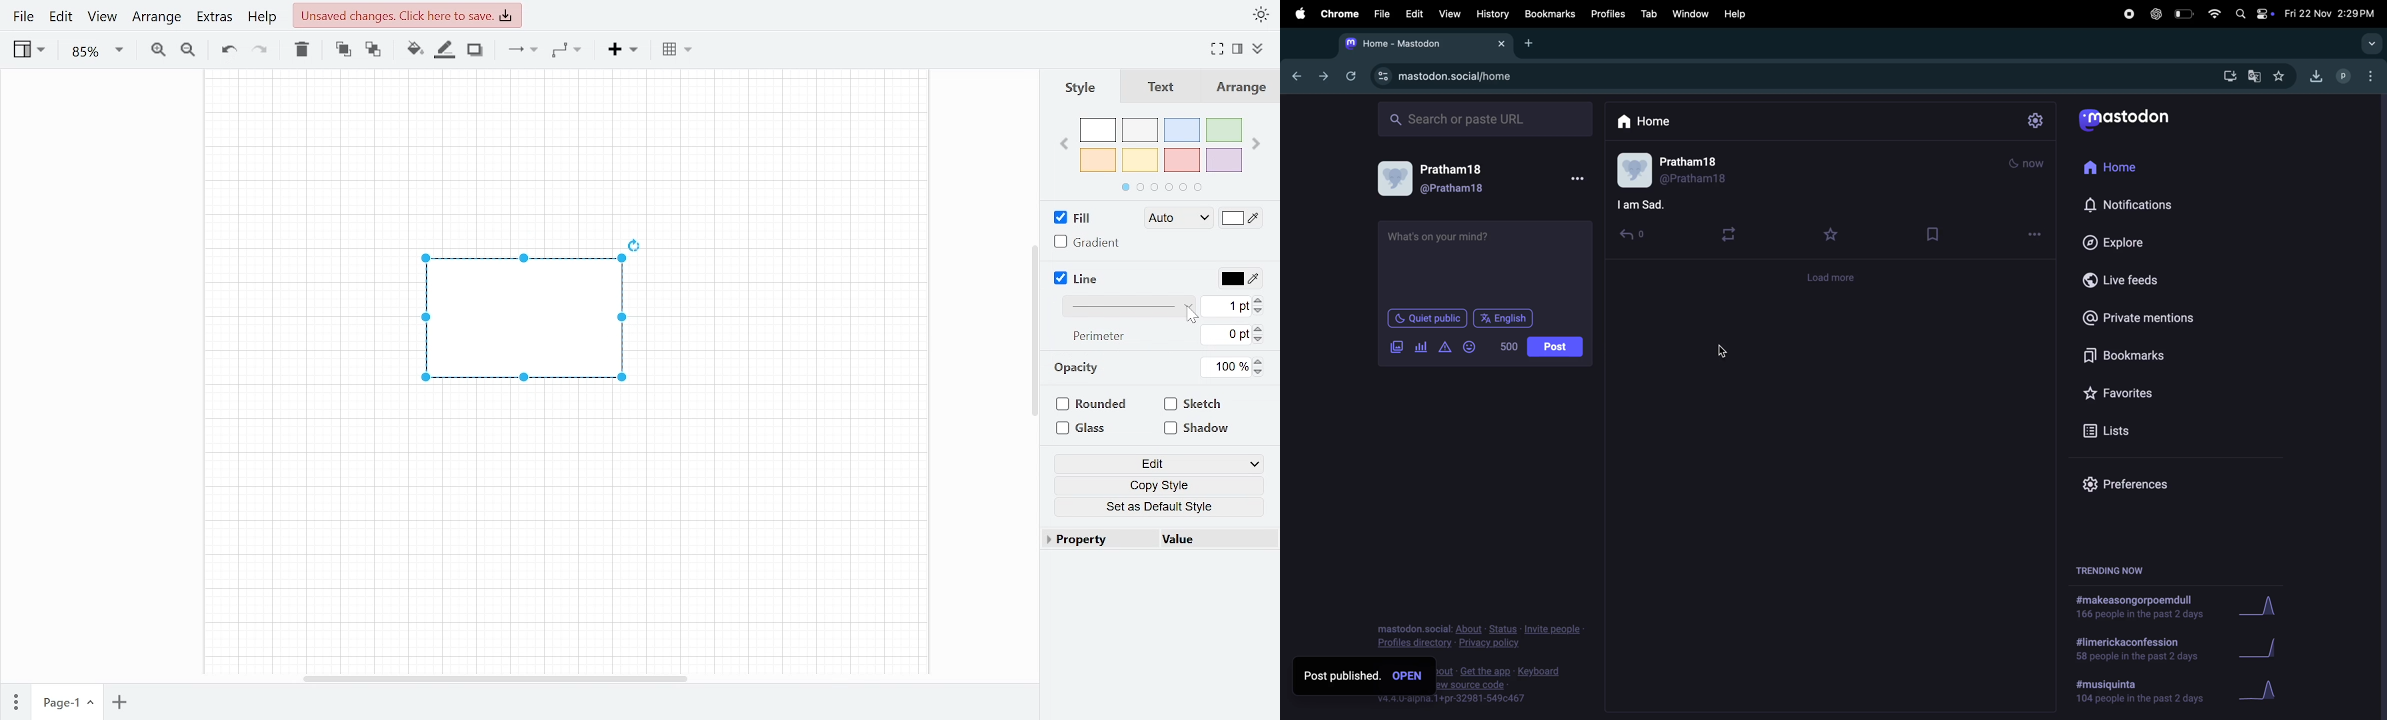 The height and width of the screenshot is (728, 2408). I want to click on Value, so click(1212, 541).